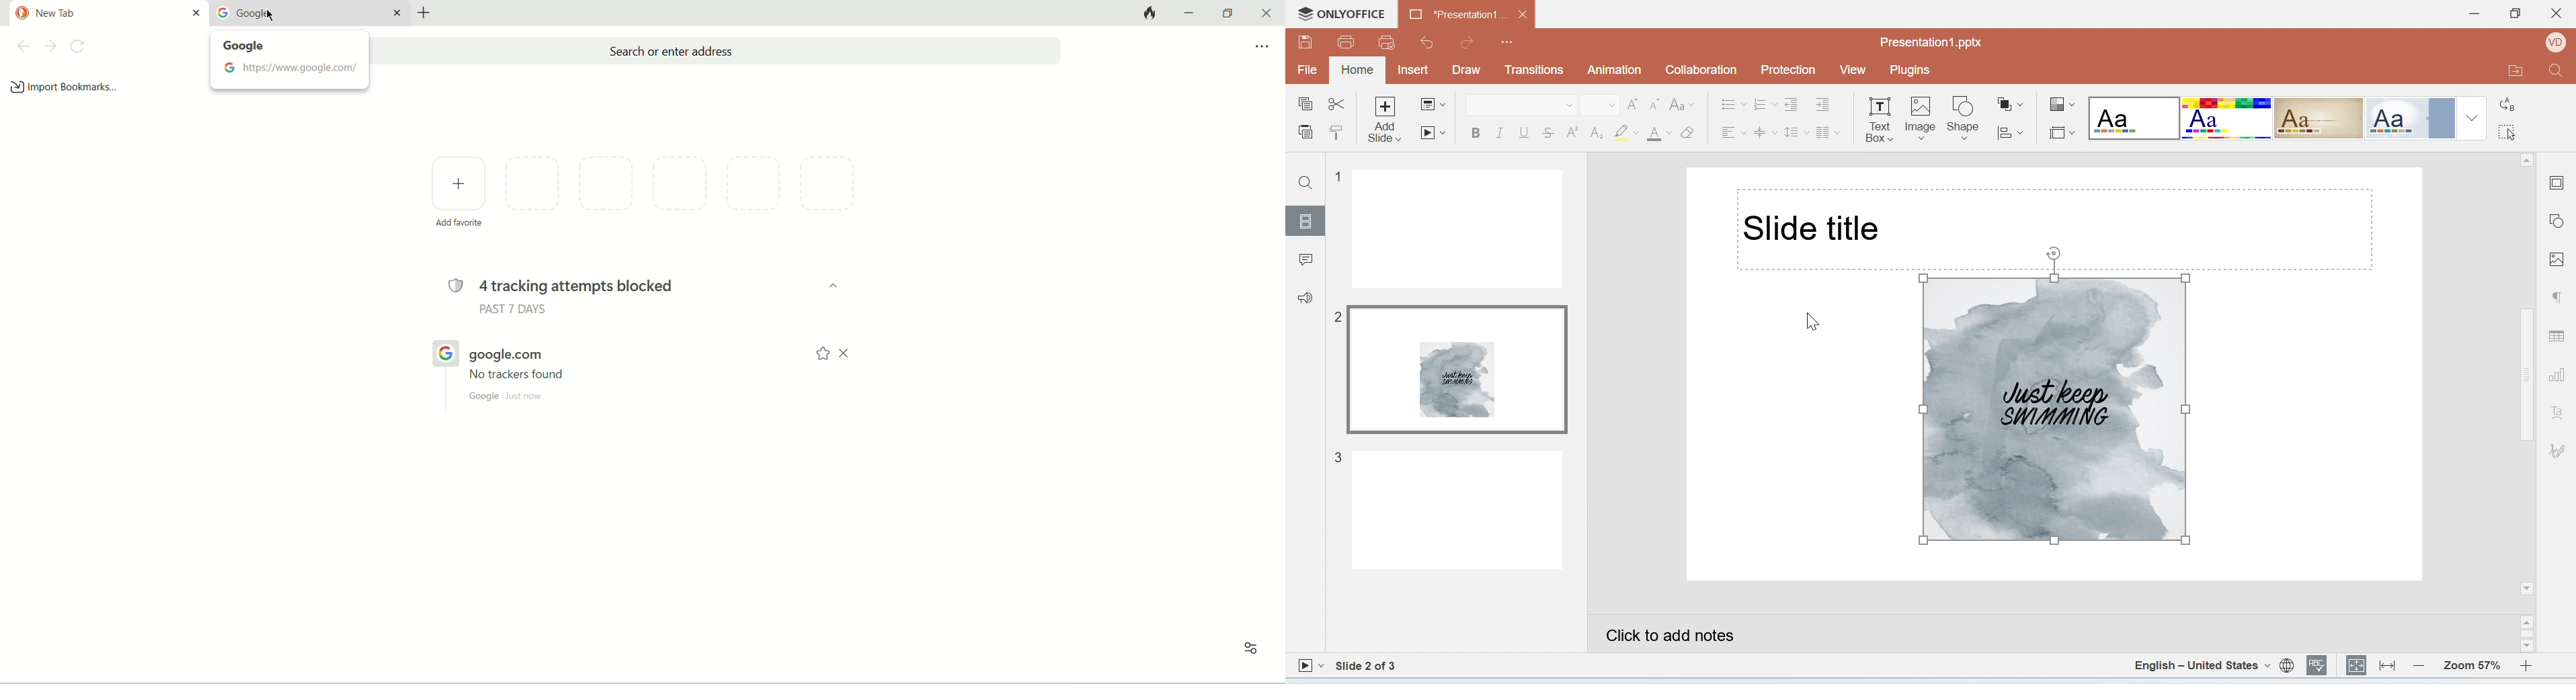  Describe the element at coordinates (2529, 634) in the screenshot. I see `Scroll bar` at that location.